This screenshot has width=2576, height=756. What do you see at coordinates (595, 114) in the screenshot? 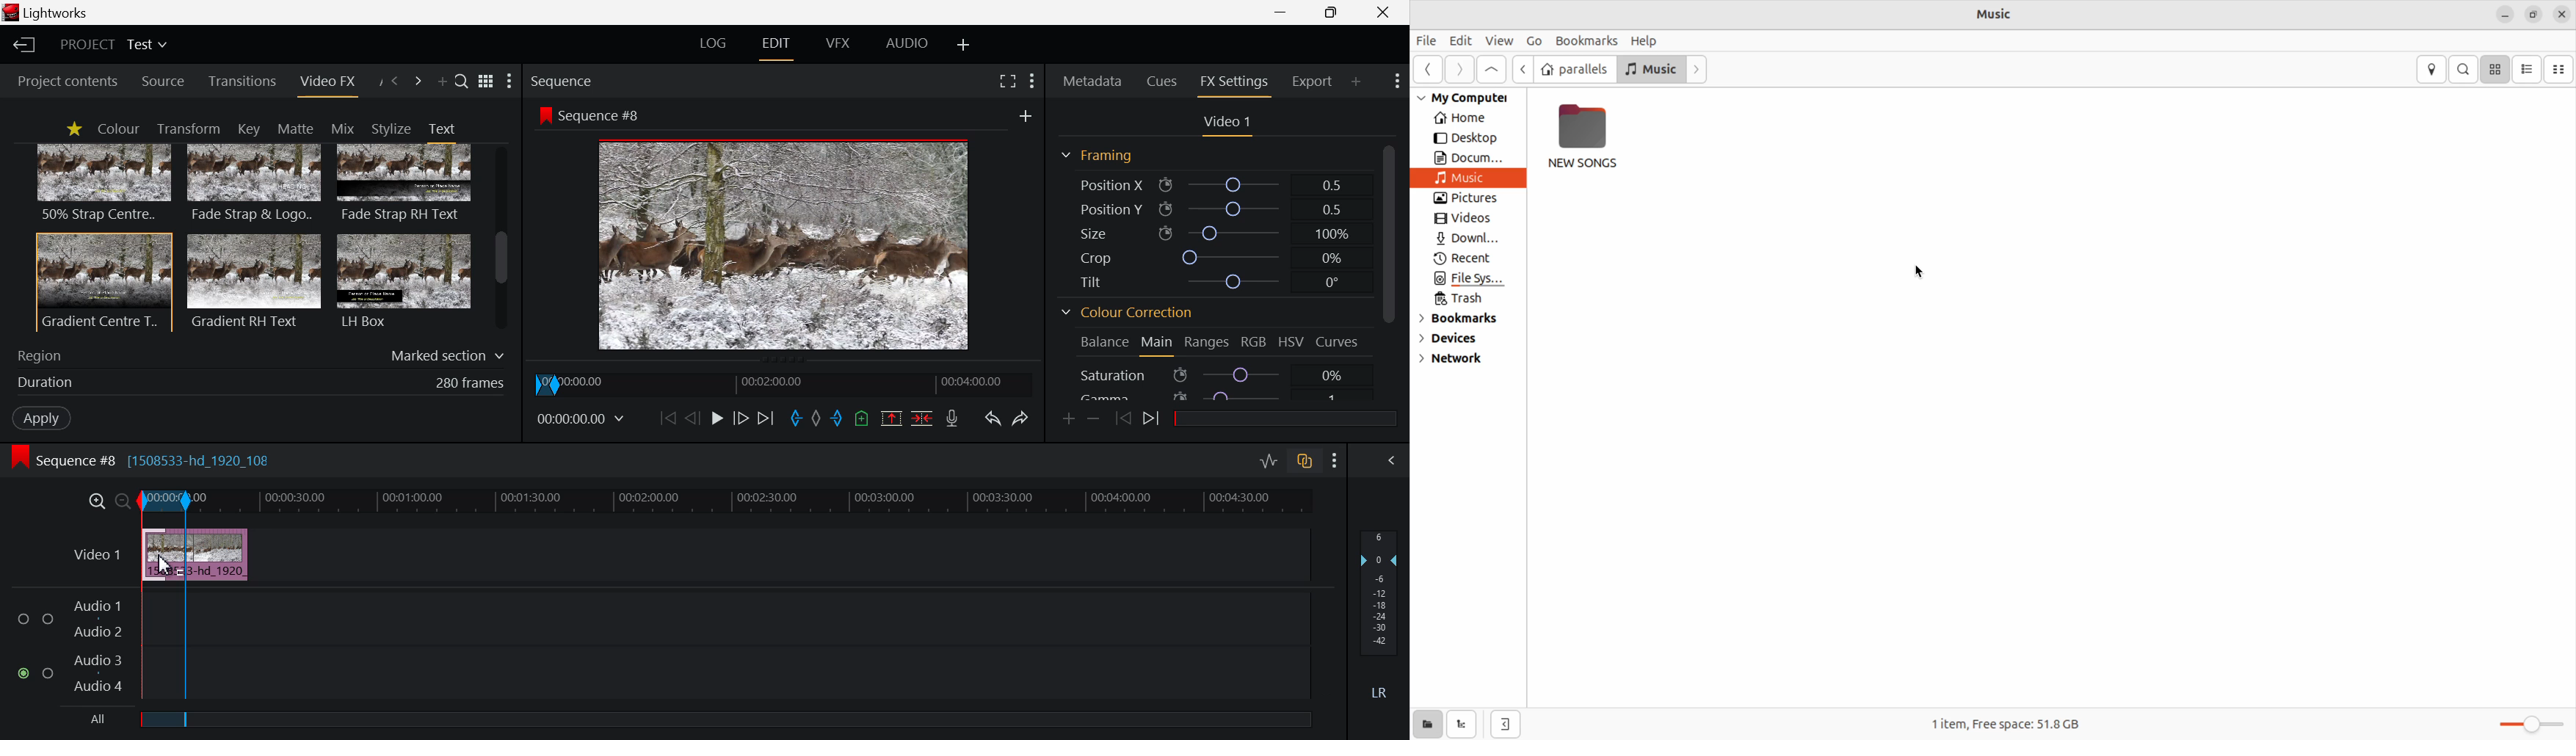
I see `Sequence #8` at bounding box center [595, 114].